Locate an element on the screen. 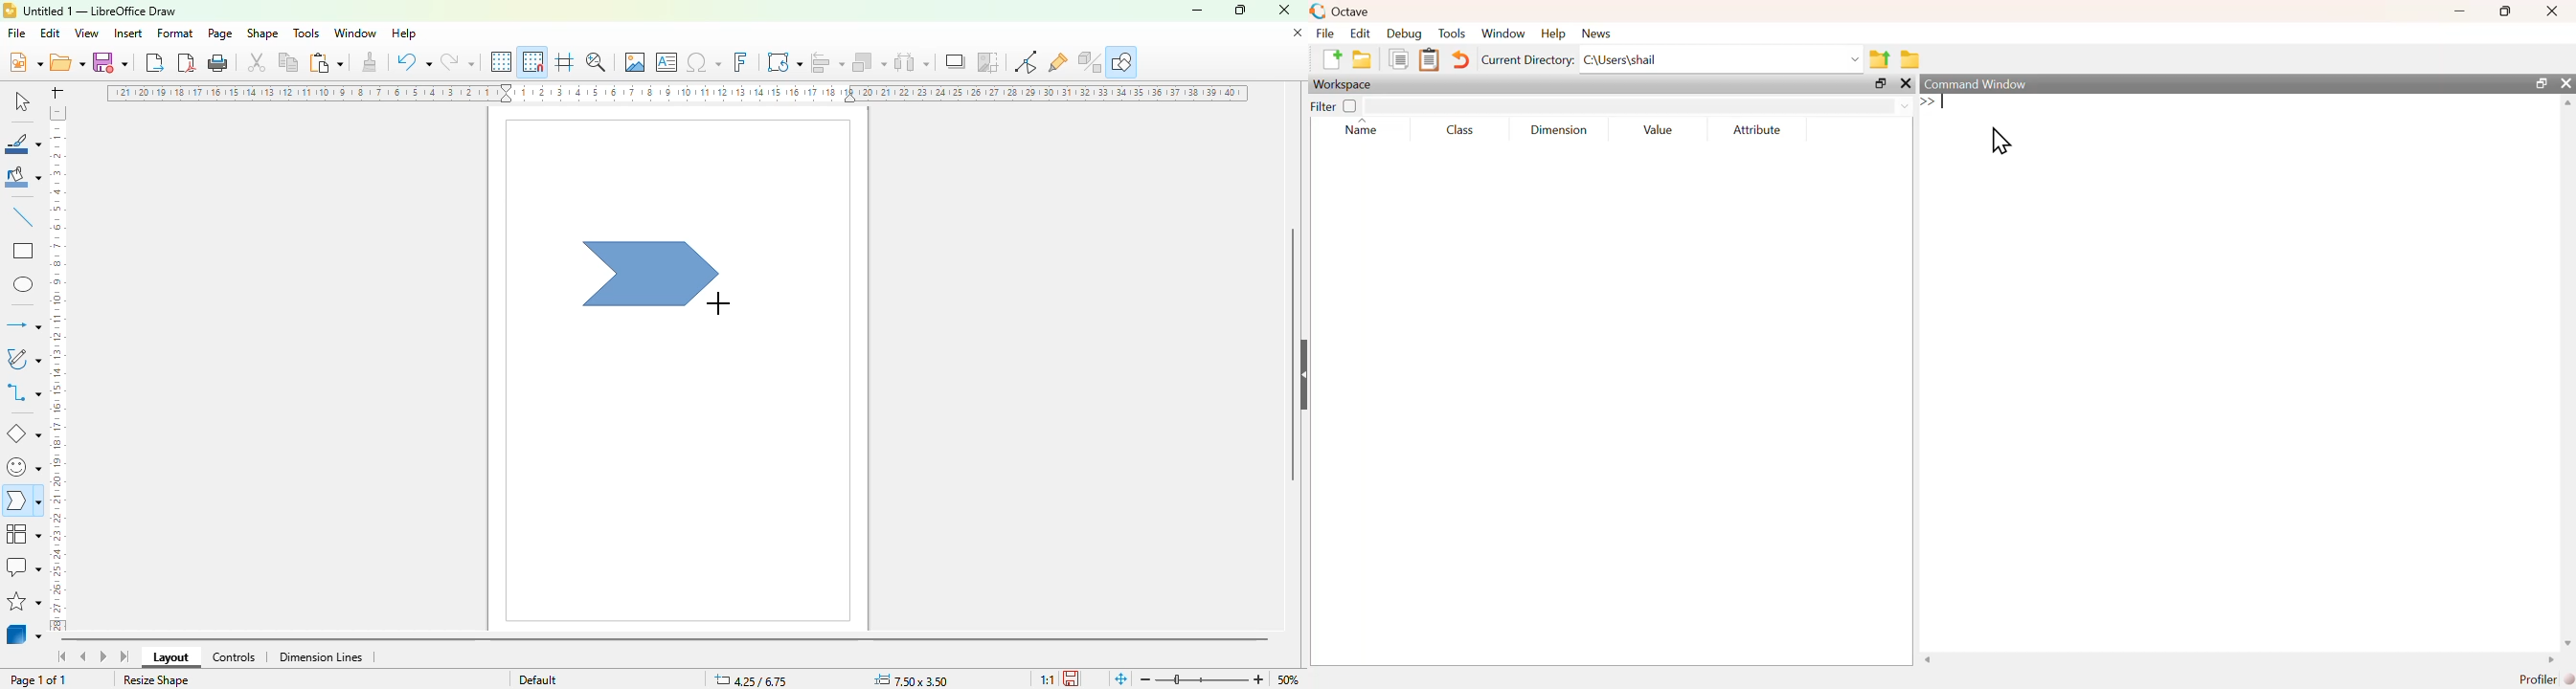  insert line is located at coordinates (24, 216).